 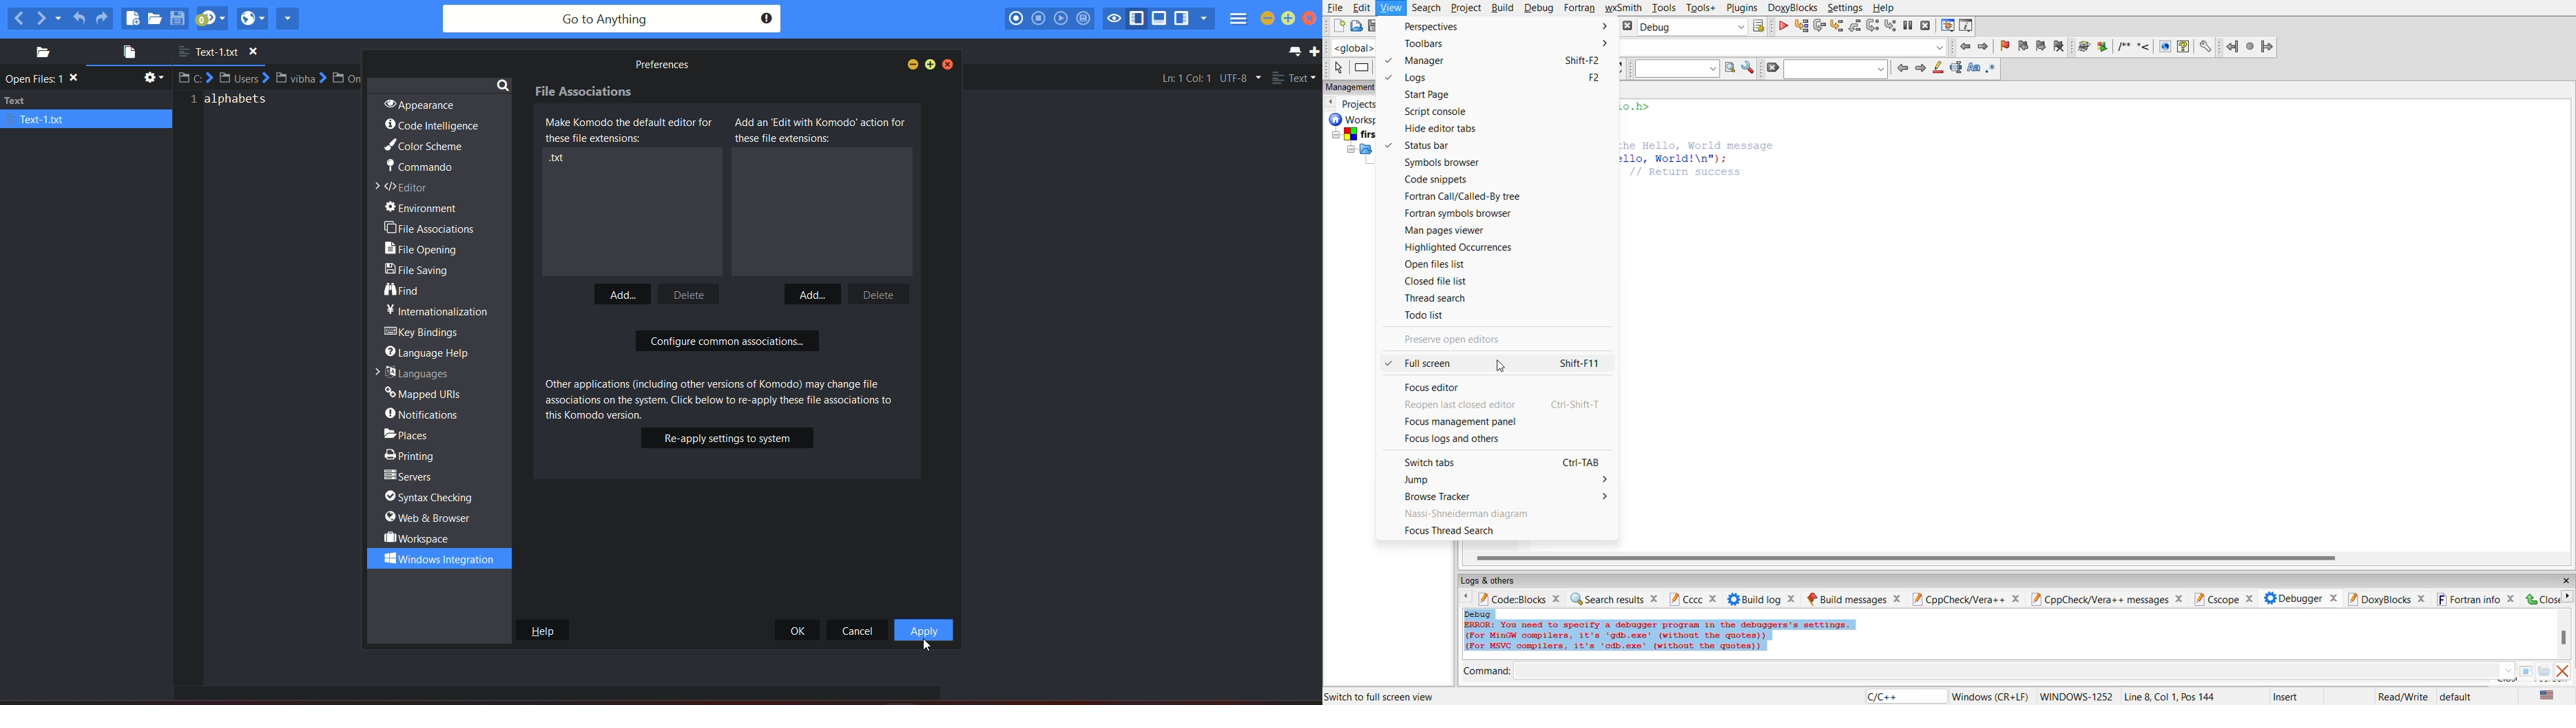 What do you see at coordinates (2250, 46) in the screenshot?
I see `fortran project` at bounding box center [2250, 46].